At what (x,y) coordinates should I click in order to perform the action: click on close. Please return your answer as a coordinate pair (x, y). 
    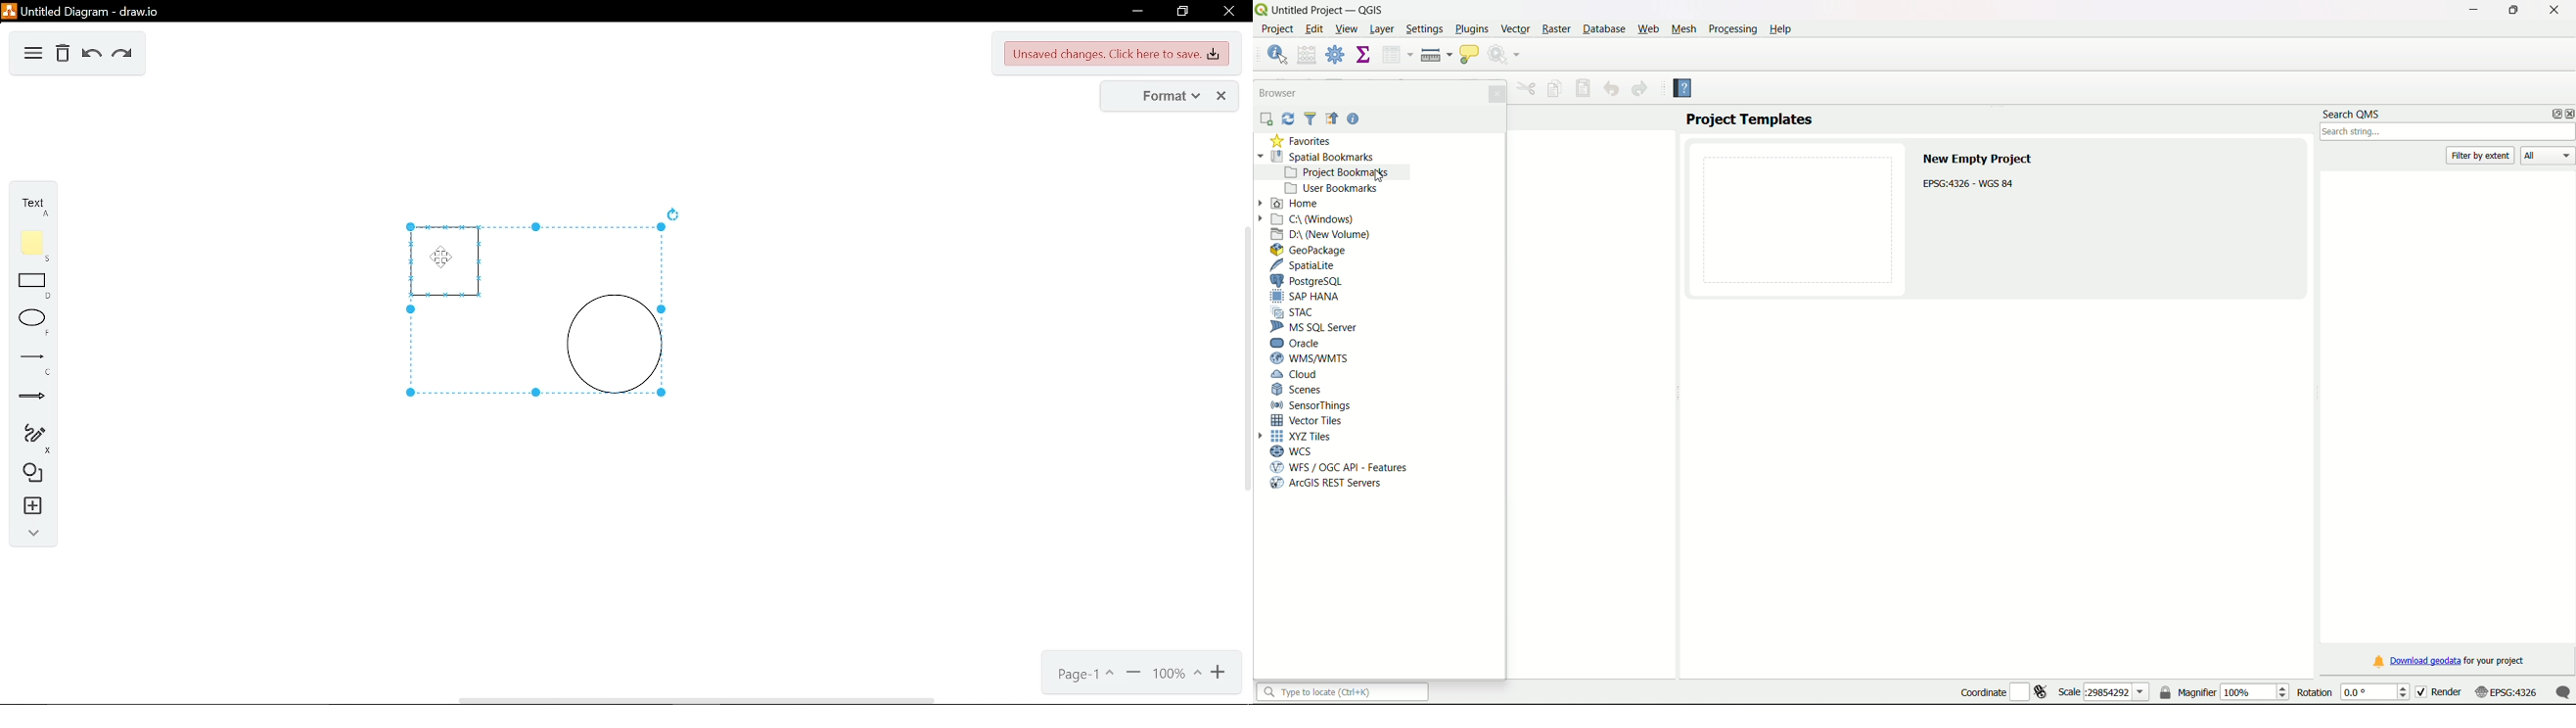
    Looking at the image, I should click on (2568, 115).